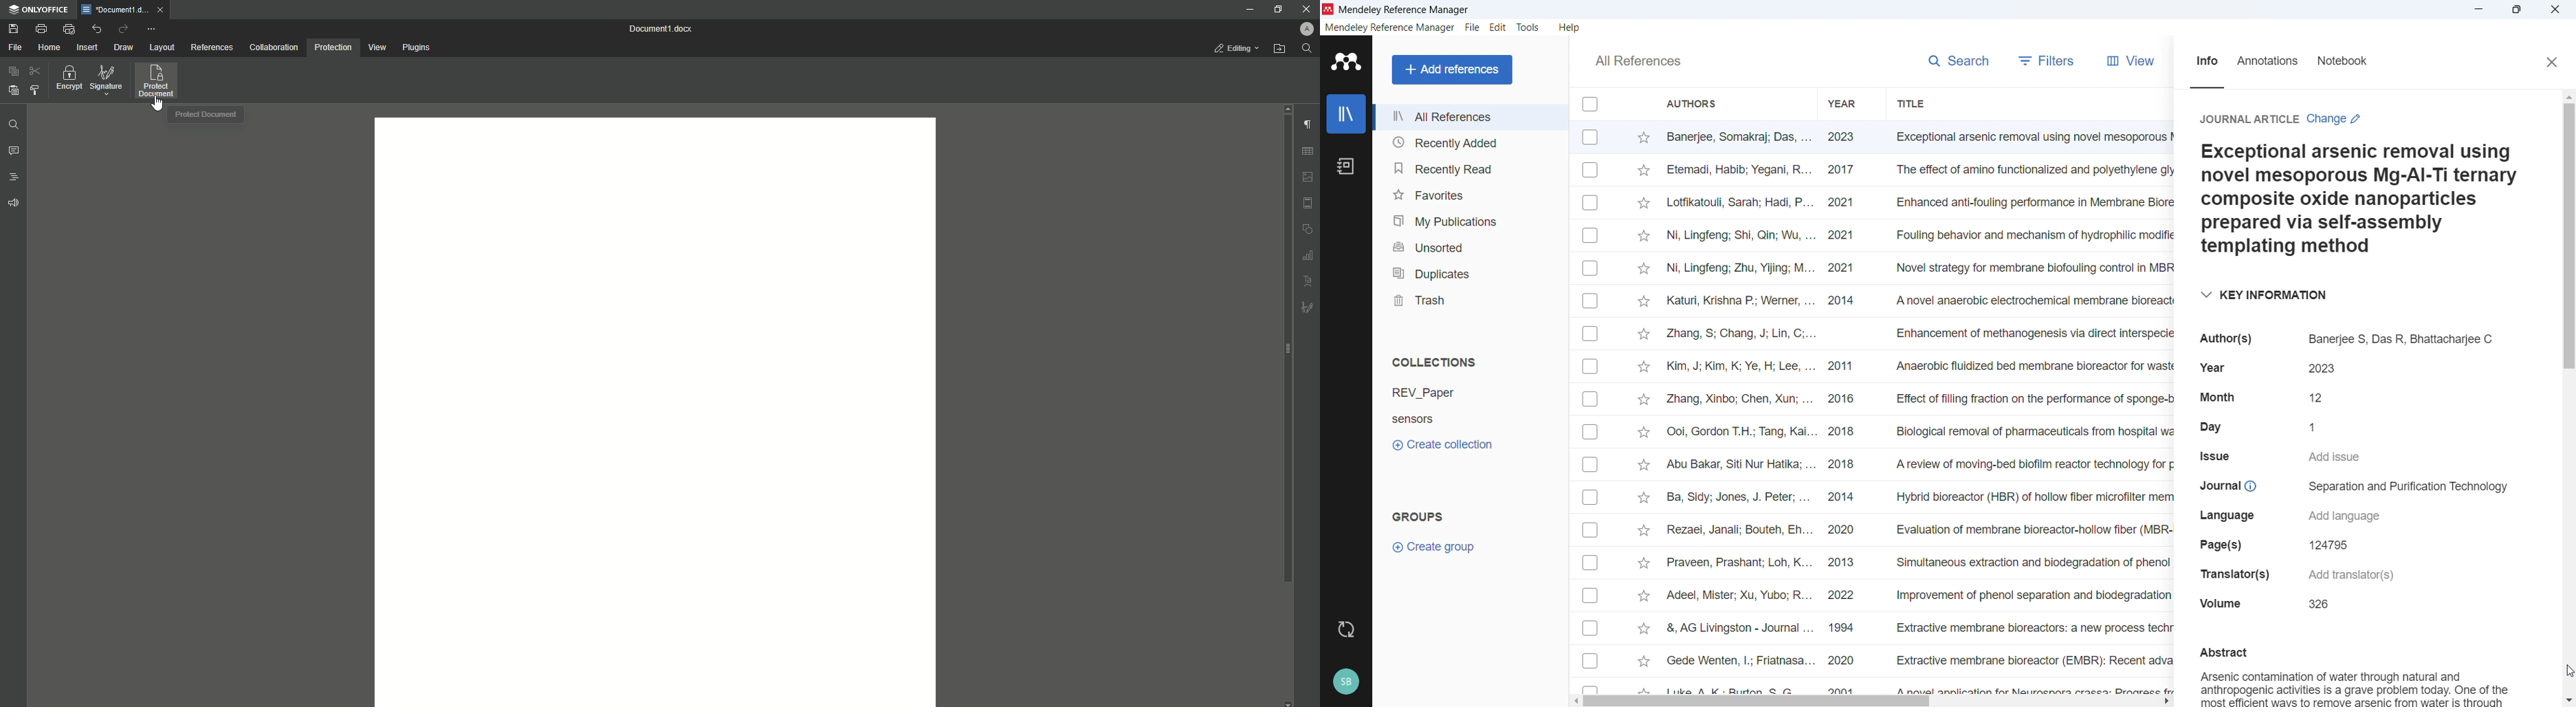  What do you see at coordinates (2403, 487) in the screenshot?
I see `separation and purification technology` at bounding box center [2403, 487].